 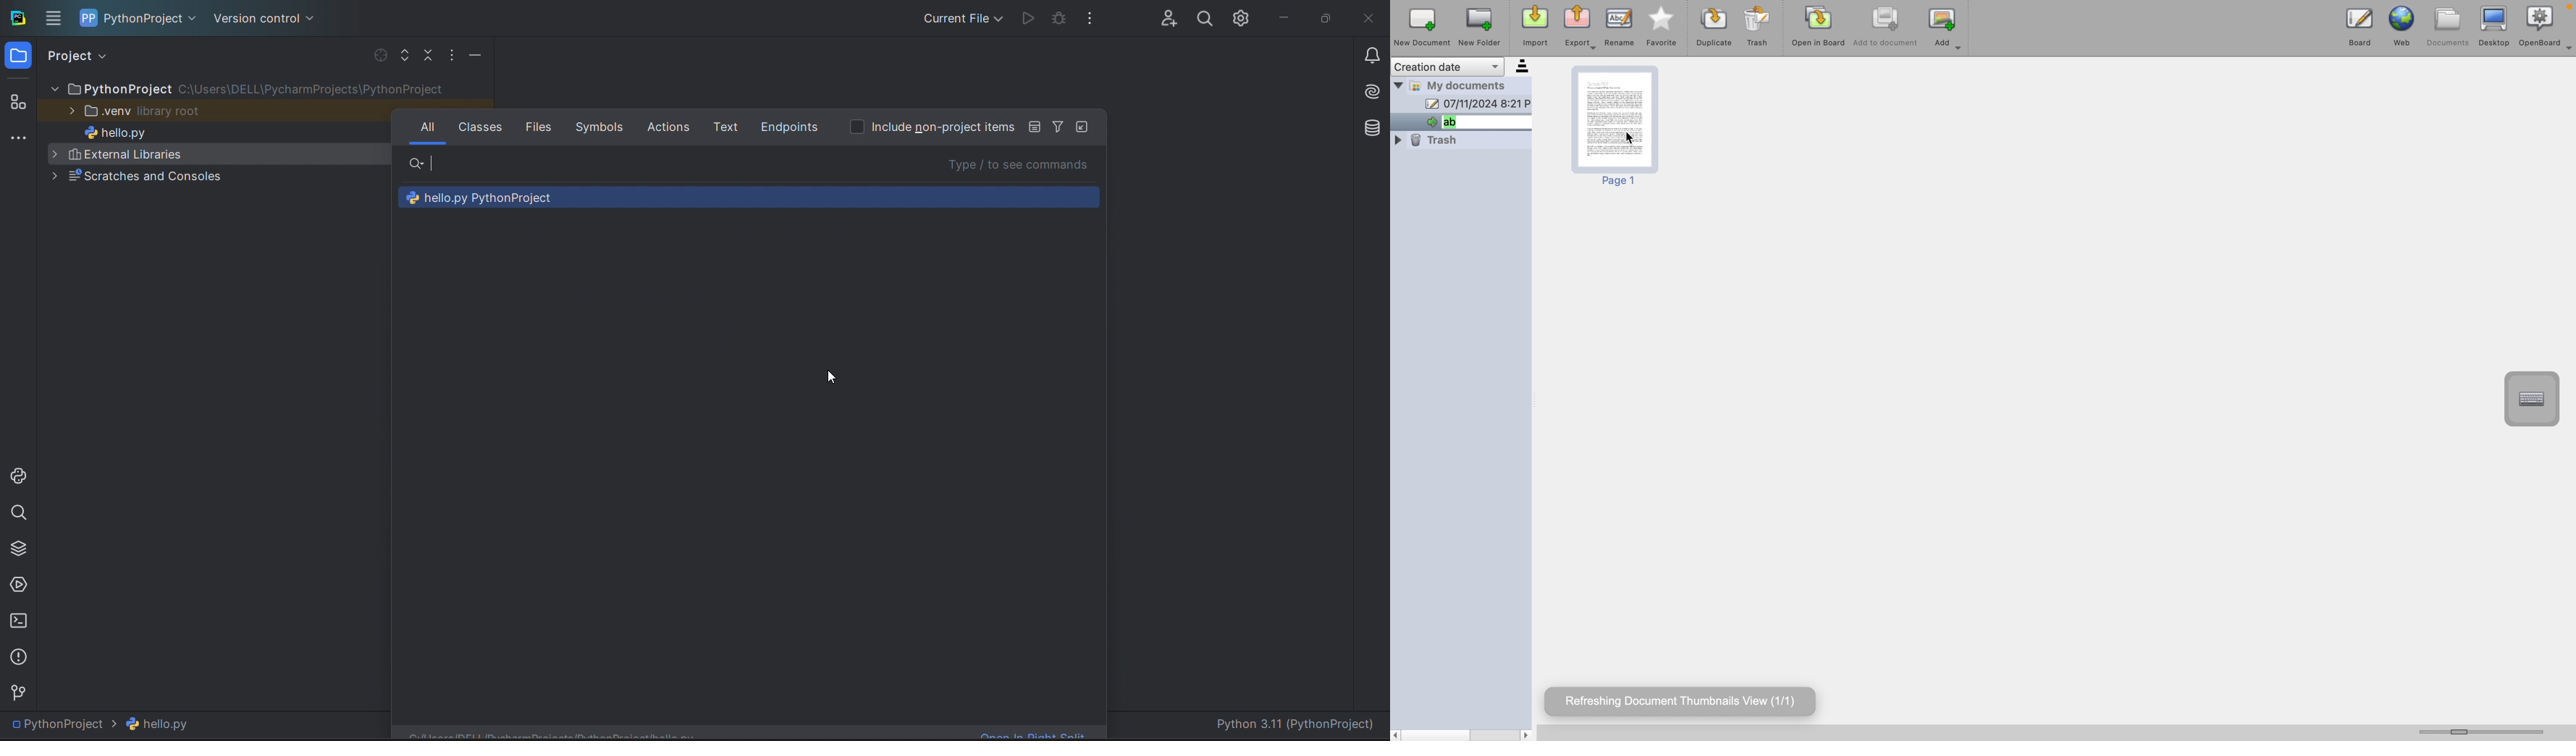 What do you see at coordinates (1205, 17) in the screenshot?
I see `search` at bounding box center [1205, 17].